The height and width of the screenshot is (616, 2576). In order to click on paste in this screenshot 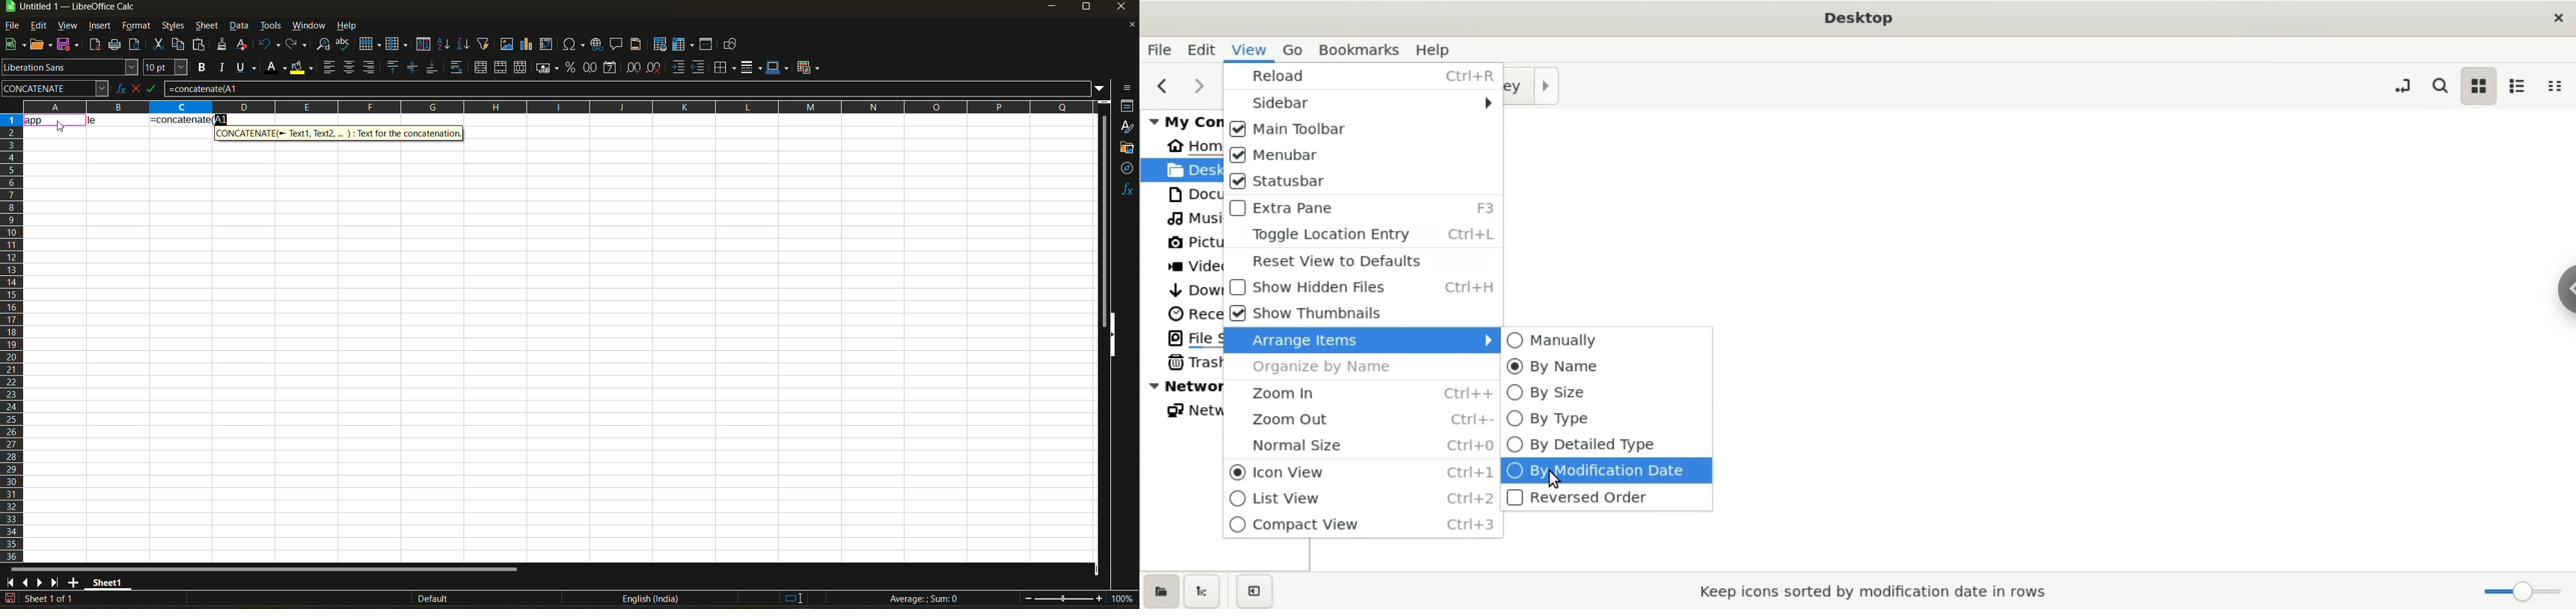, I will do `click(200, 46)`.